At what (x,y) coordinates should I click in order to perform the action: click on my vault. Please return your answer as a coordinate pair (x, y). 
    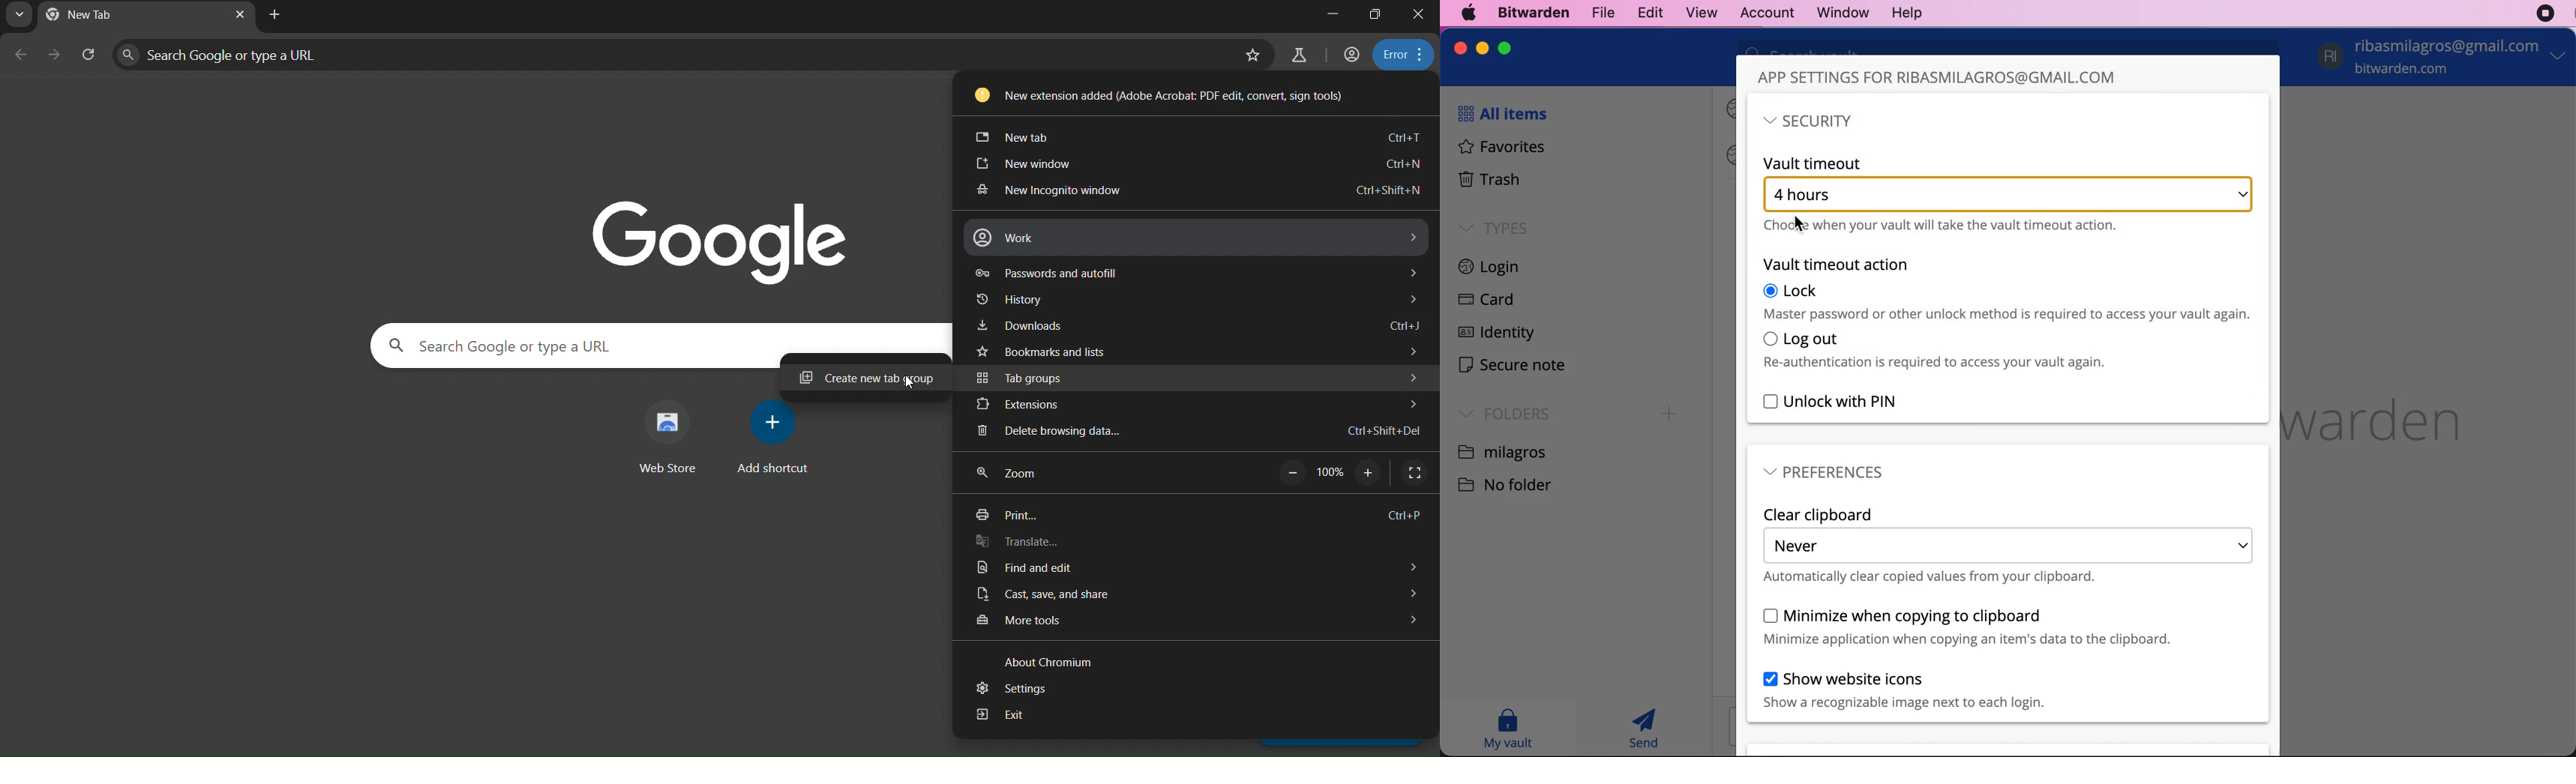
    Looking at the image, I should click on (1508, 728).